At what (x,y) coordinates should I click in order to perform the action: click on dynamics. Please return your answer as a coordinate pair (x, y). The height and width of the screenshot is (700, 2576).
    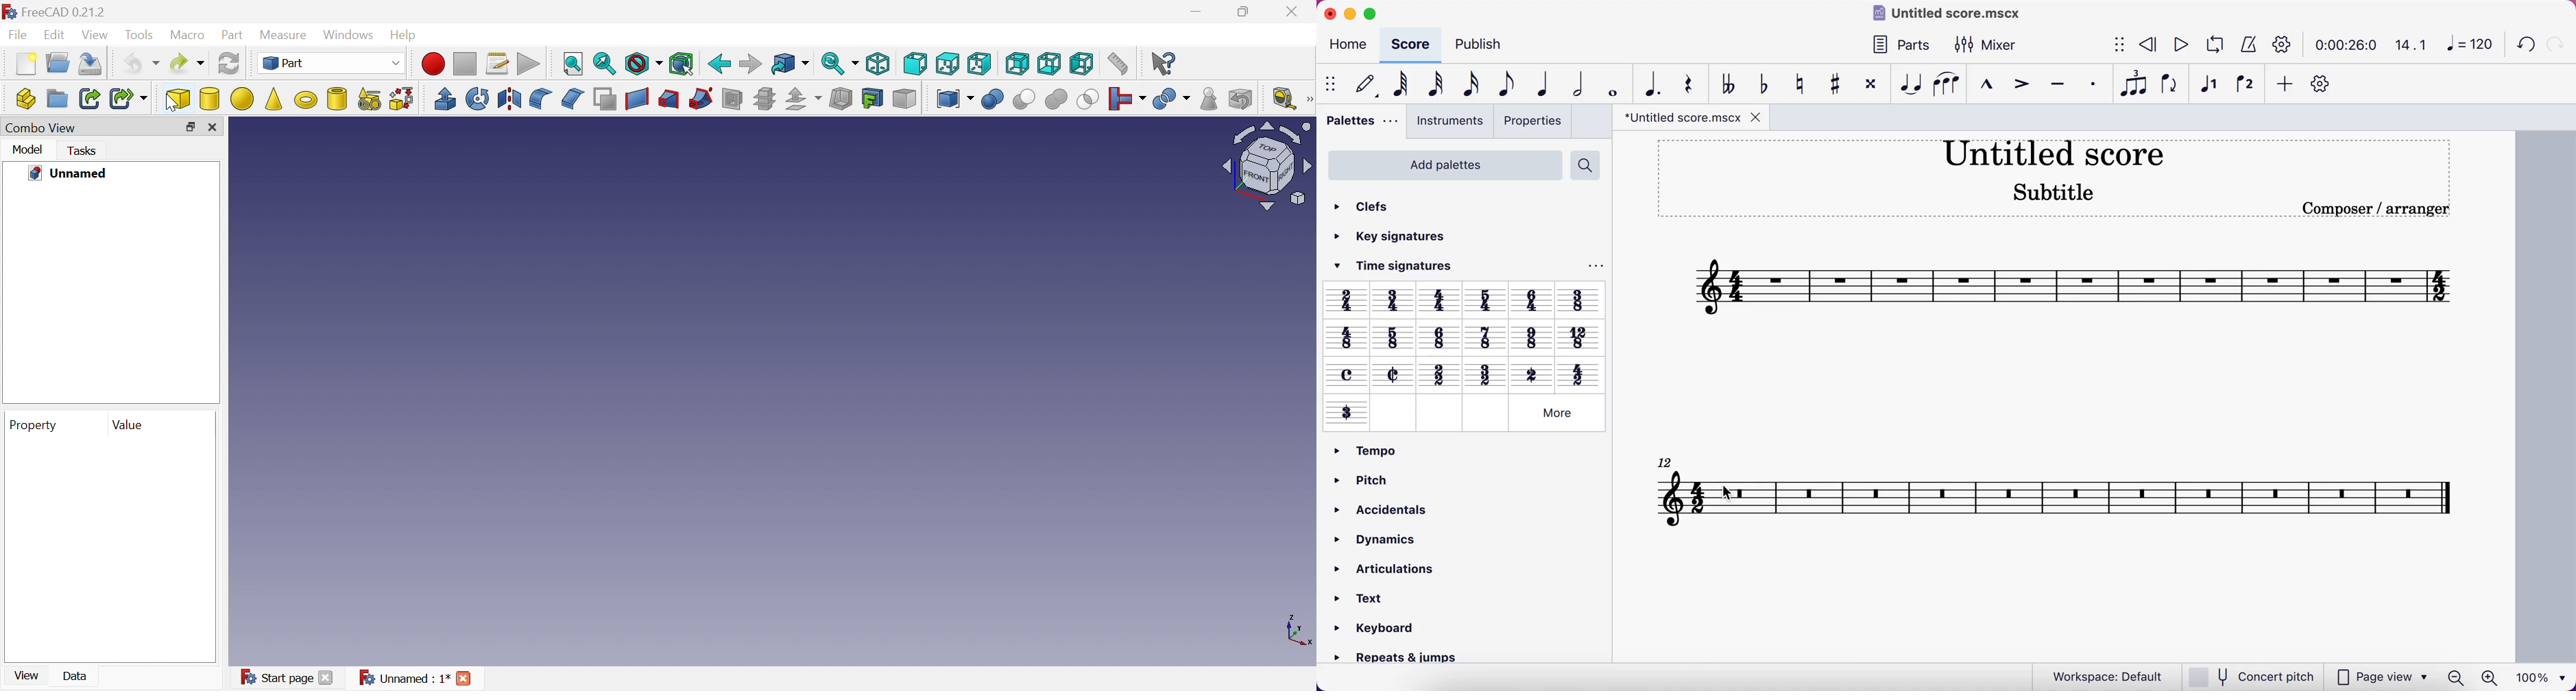
    Looking at the image, I should click on (1387, 536).